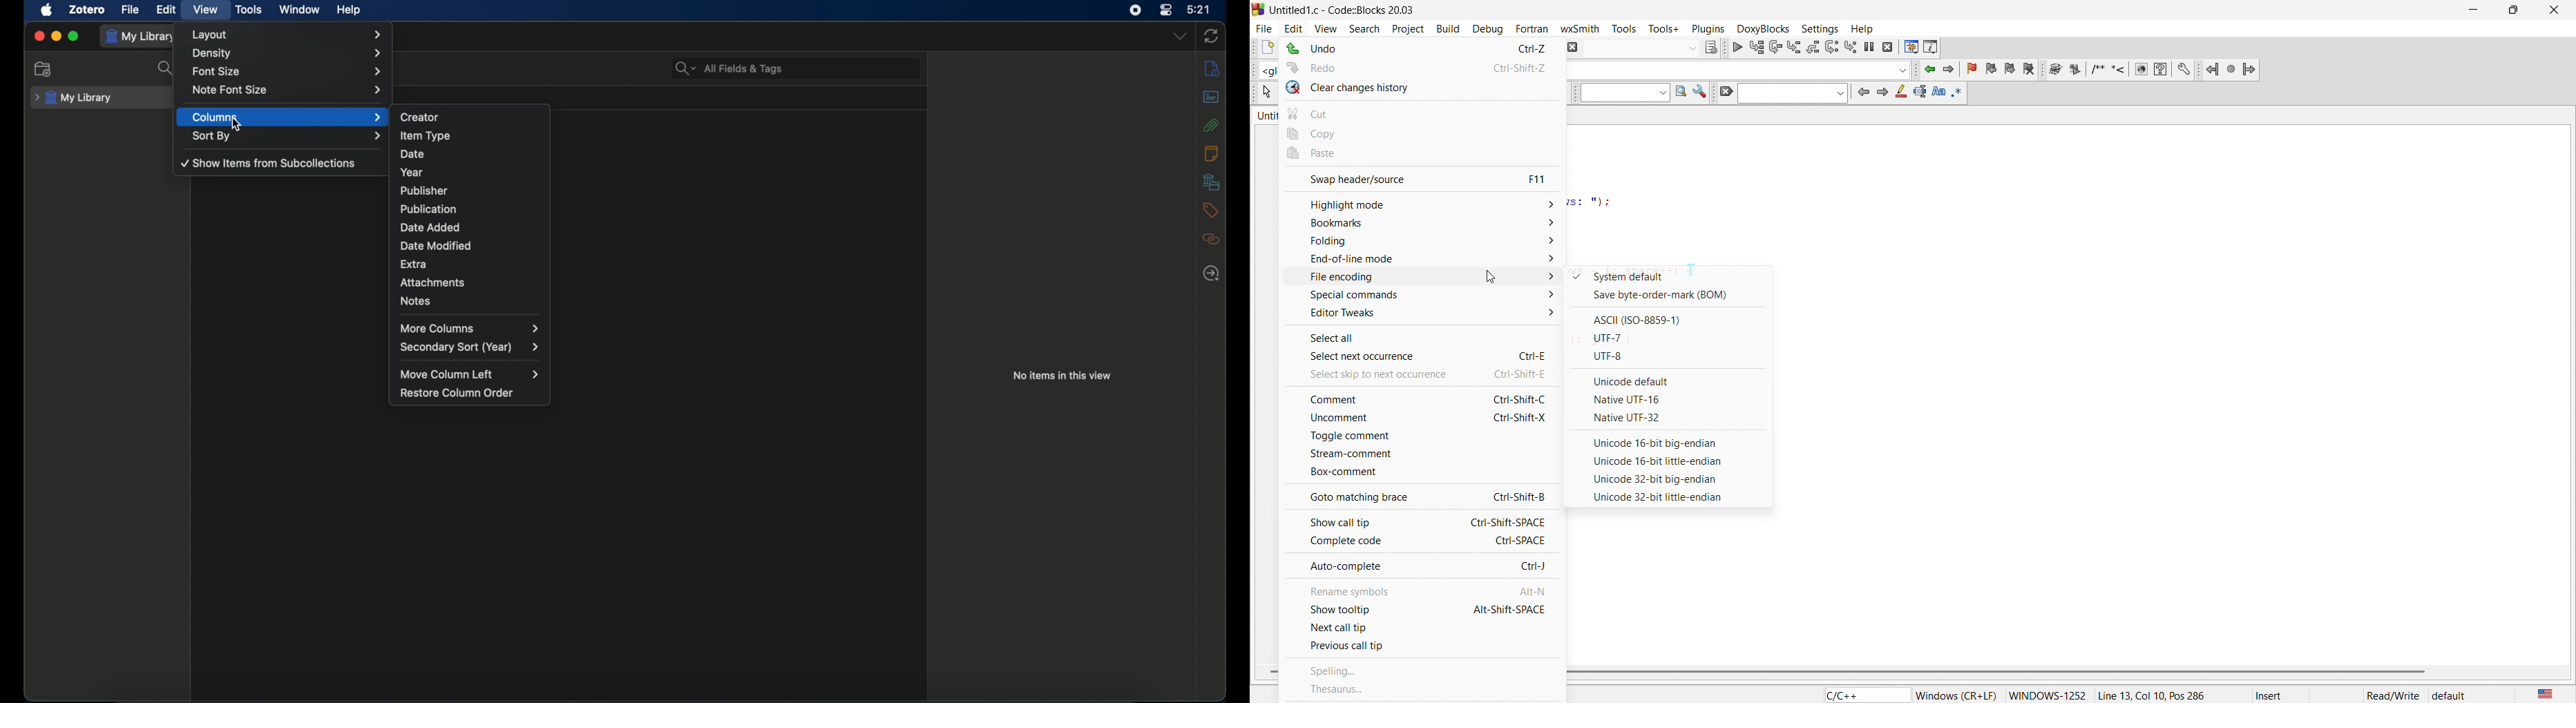 The width and height of the screenshot is (2576, 728). I want to click on undo, so click(1415, 50).